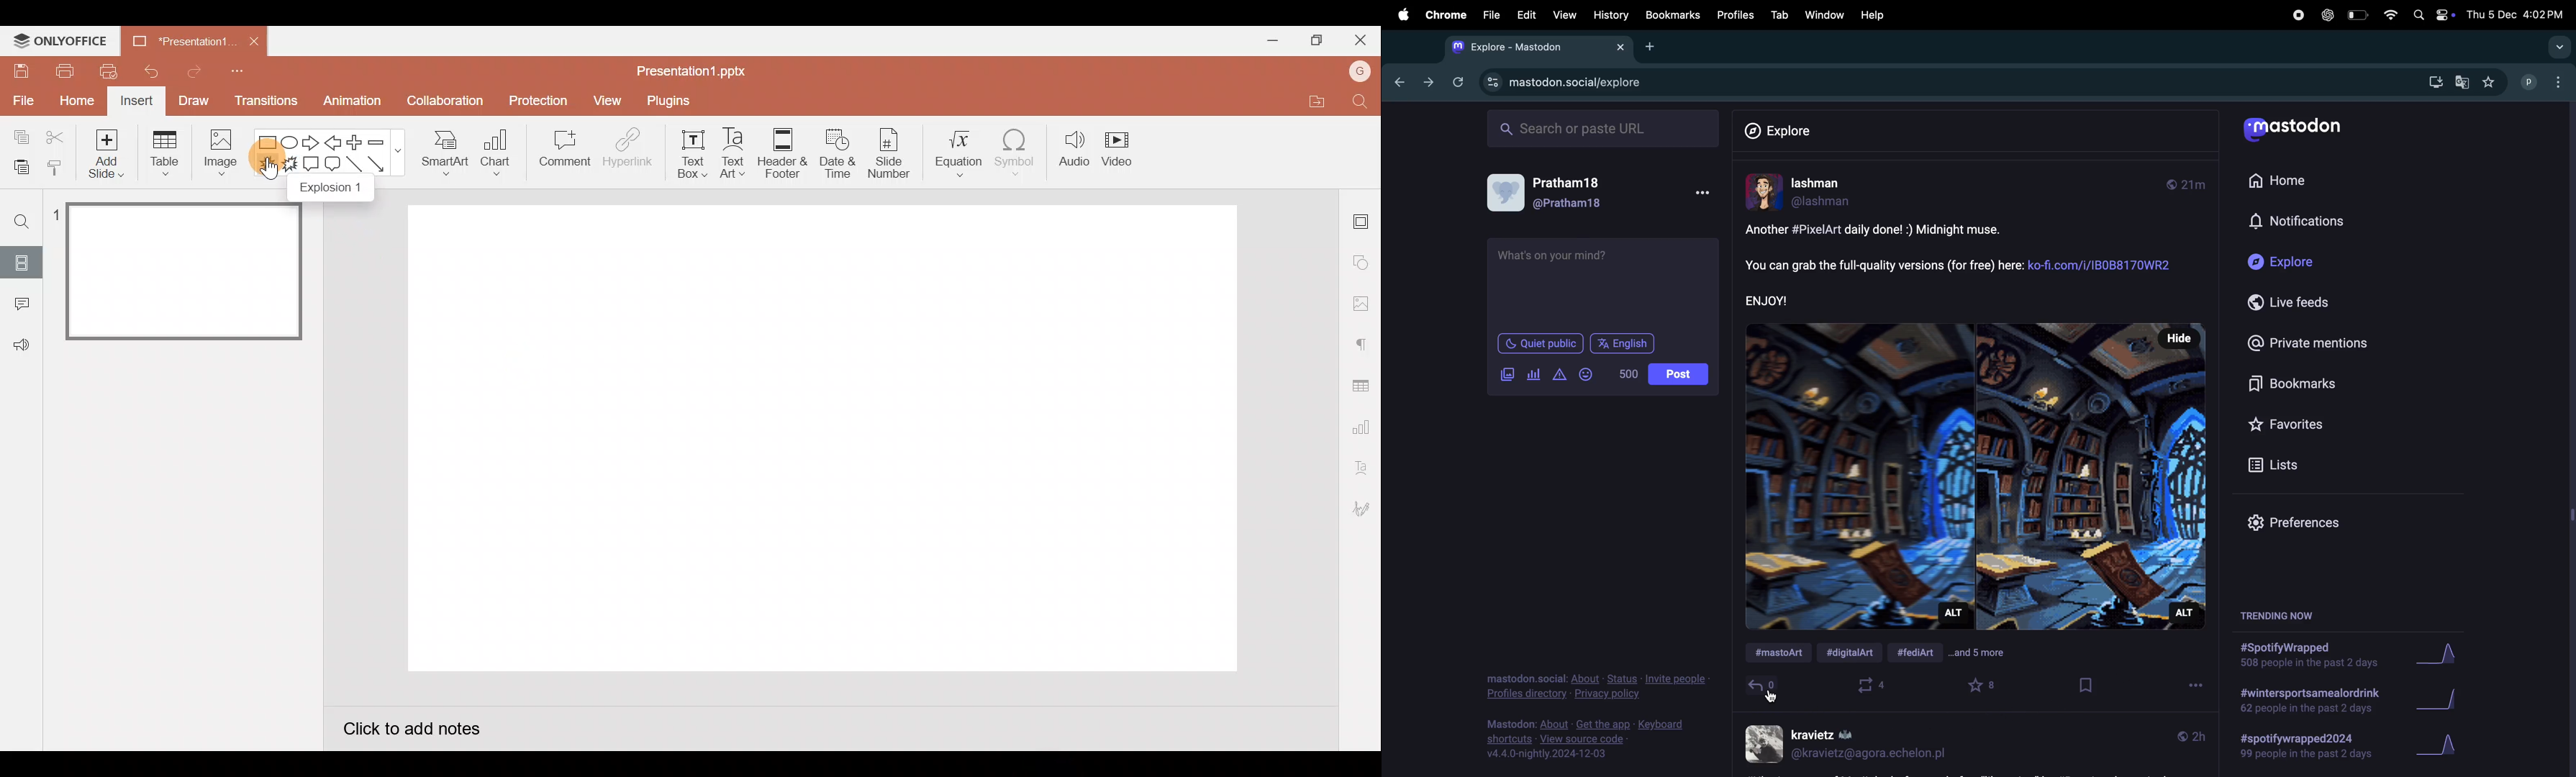  I want to click on add tab, so click(1653, 48).